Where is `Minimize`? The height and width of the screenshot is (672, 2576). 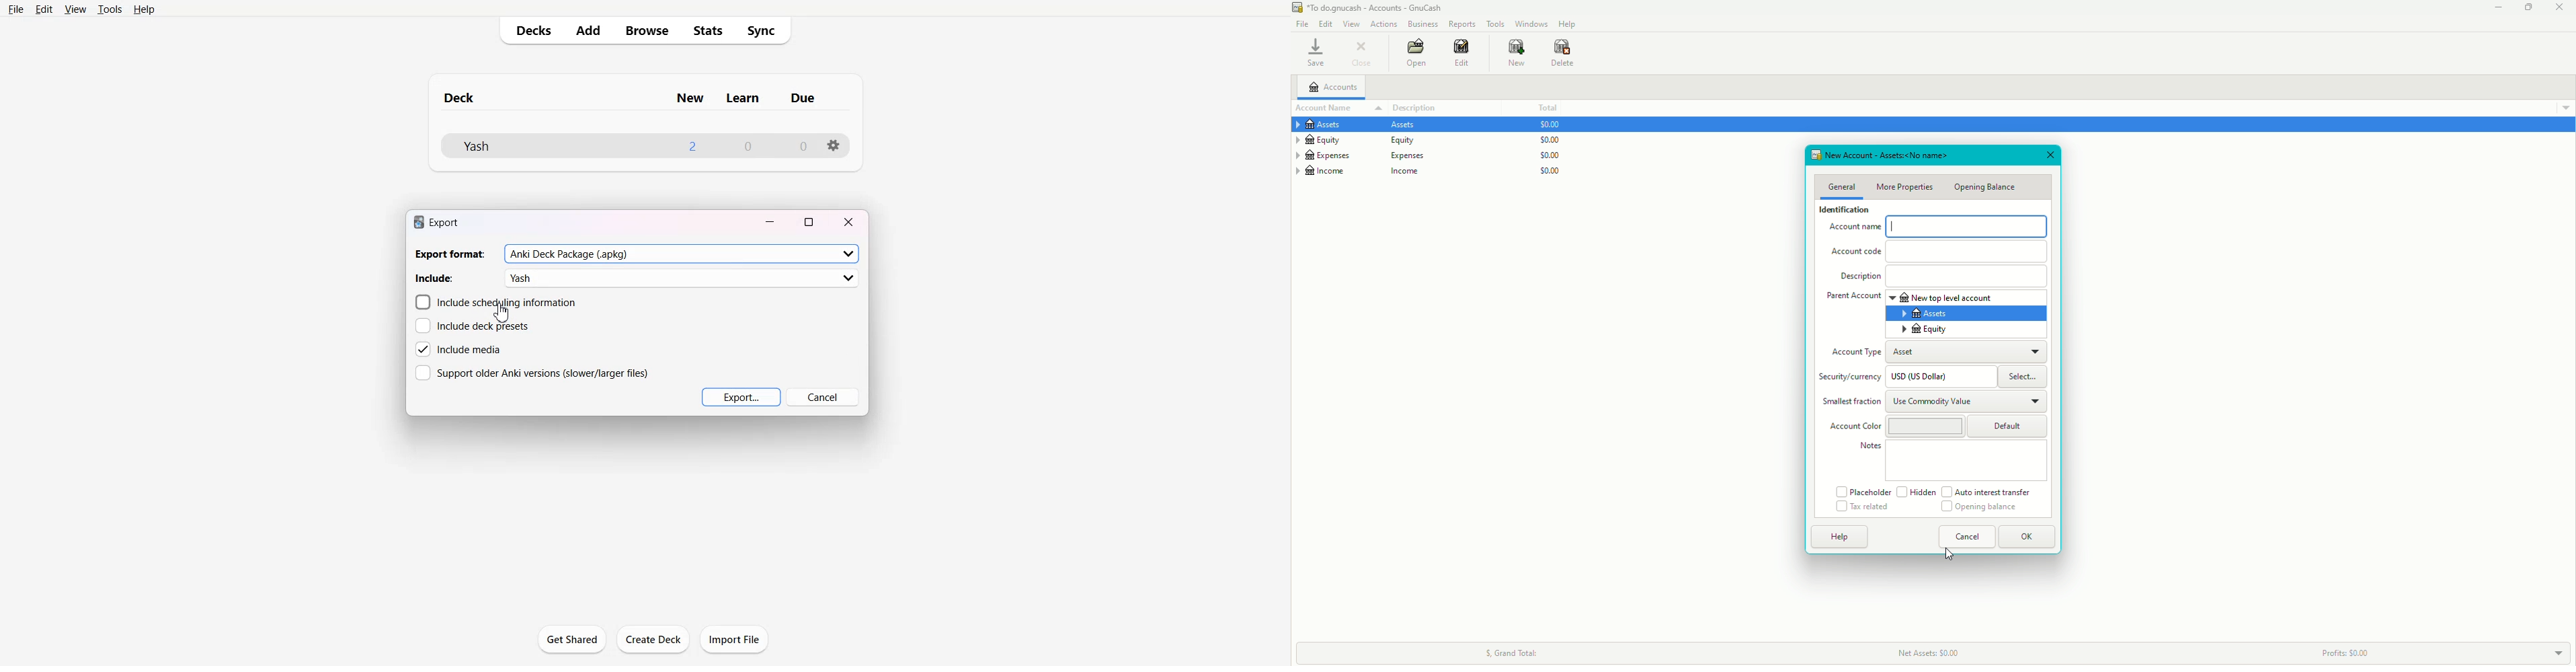 Minimize is located at coordinates (2495, 8).